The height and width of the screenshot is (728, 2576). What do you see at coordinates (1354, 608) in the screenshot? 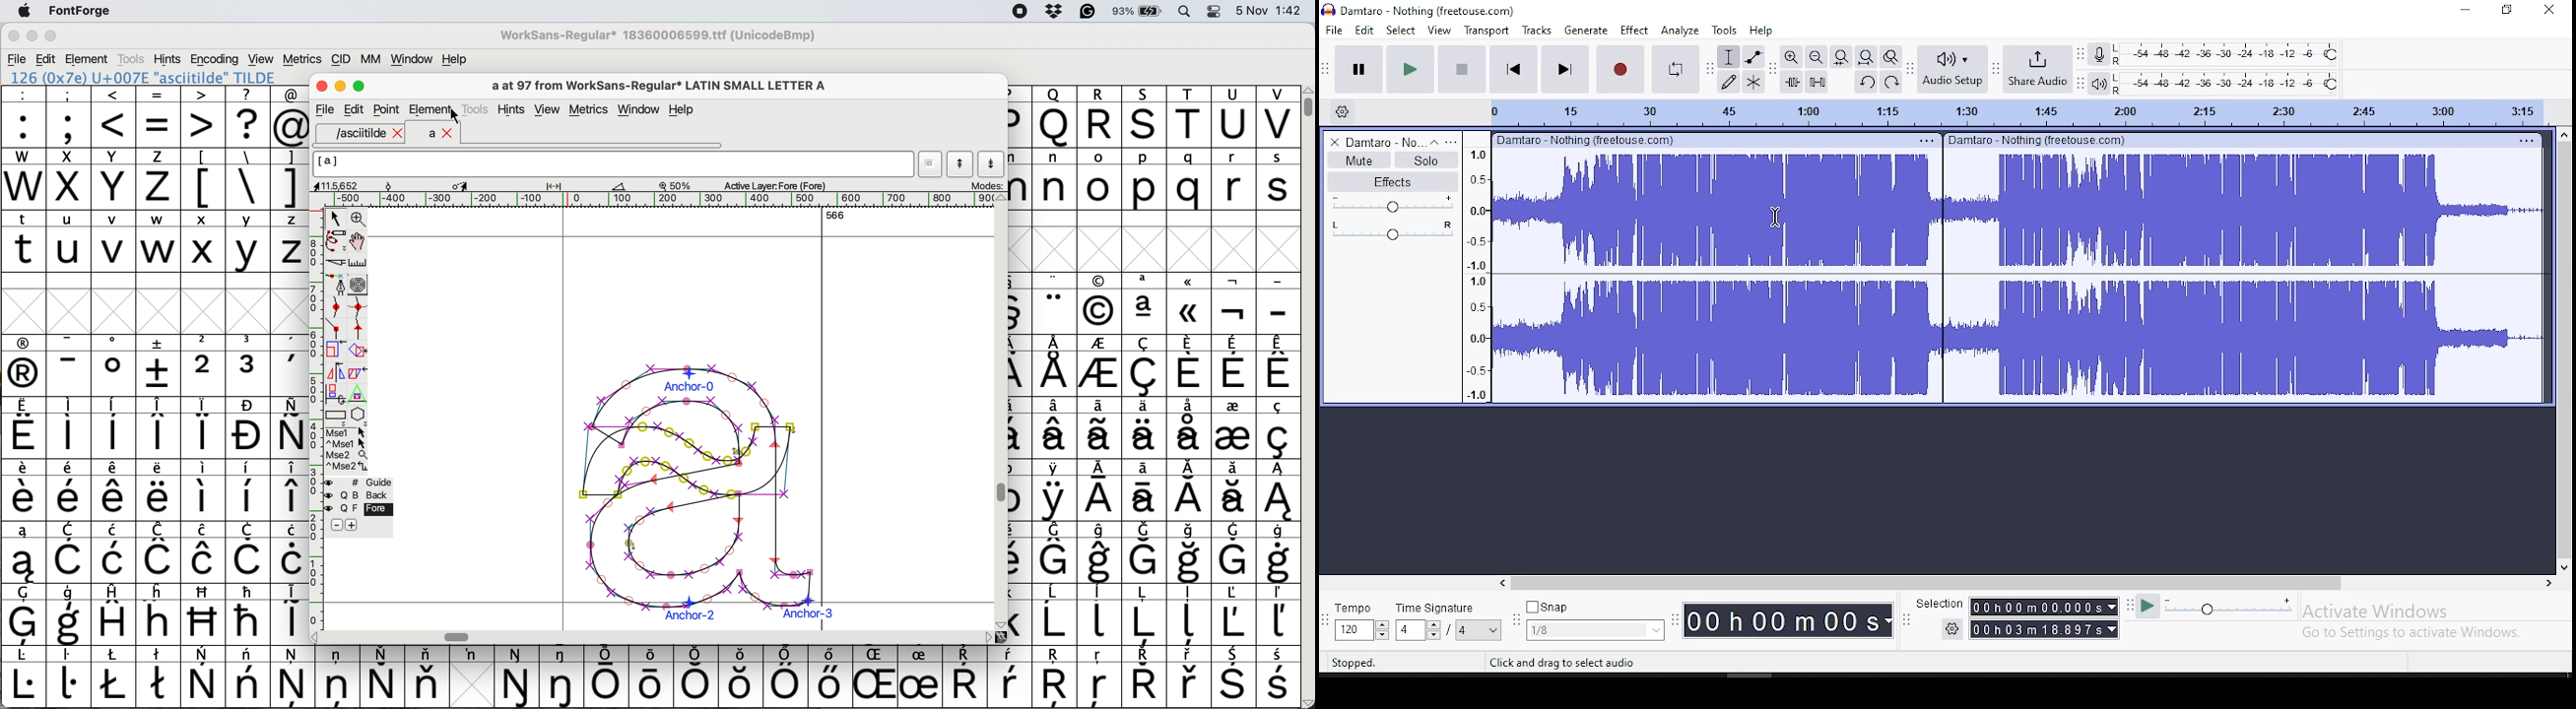
I see `tempo` at bounding box center [1354, 608].